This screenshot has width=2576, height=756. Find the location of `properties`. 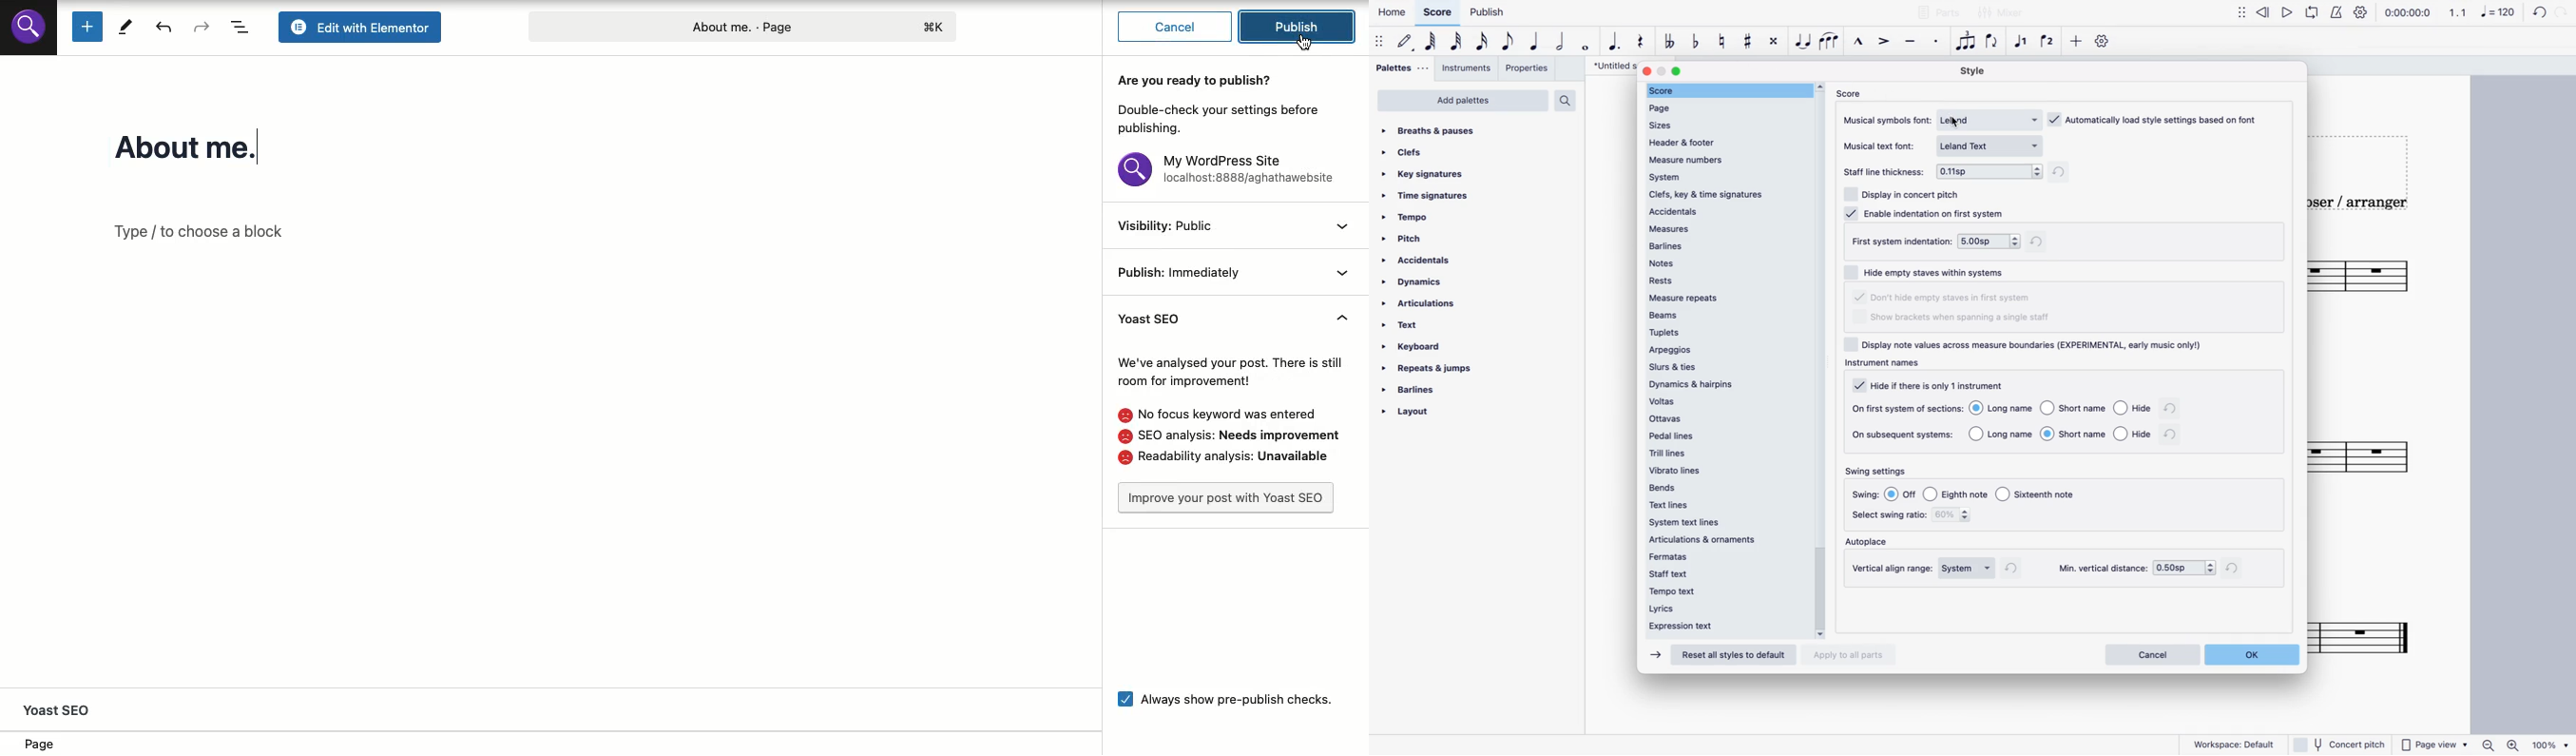

properties is located at coordinates (1525, 69).